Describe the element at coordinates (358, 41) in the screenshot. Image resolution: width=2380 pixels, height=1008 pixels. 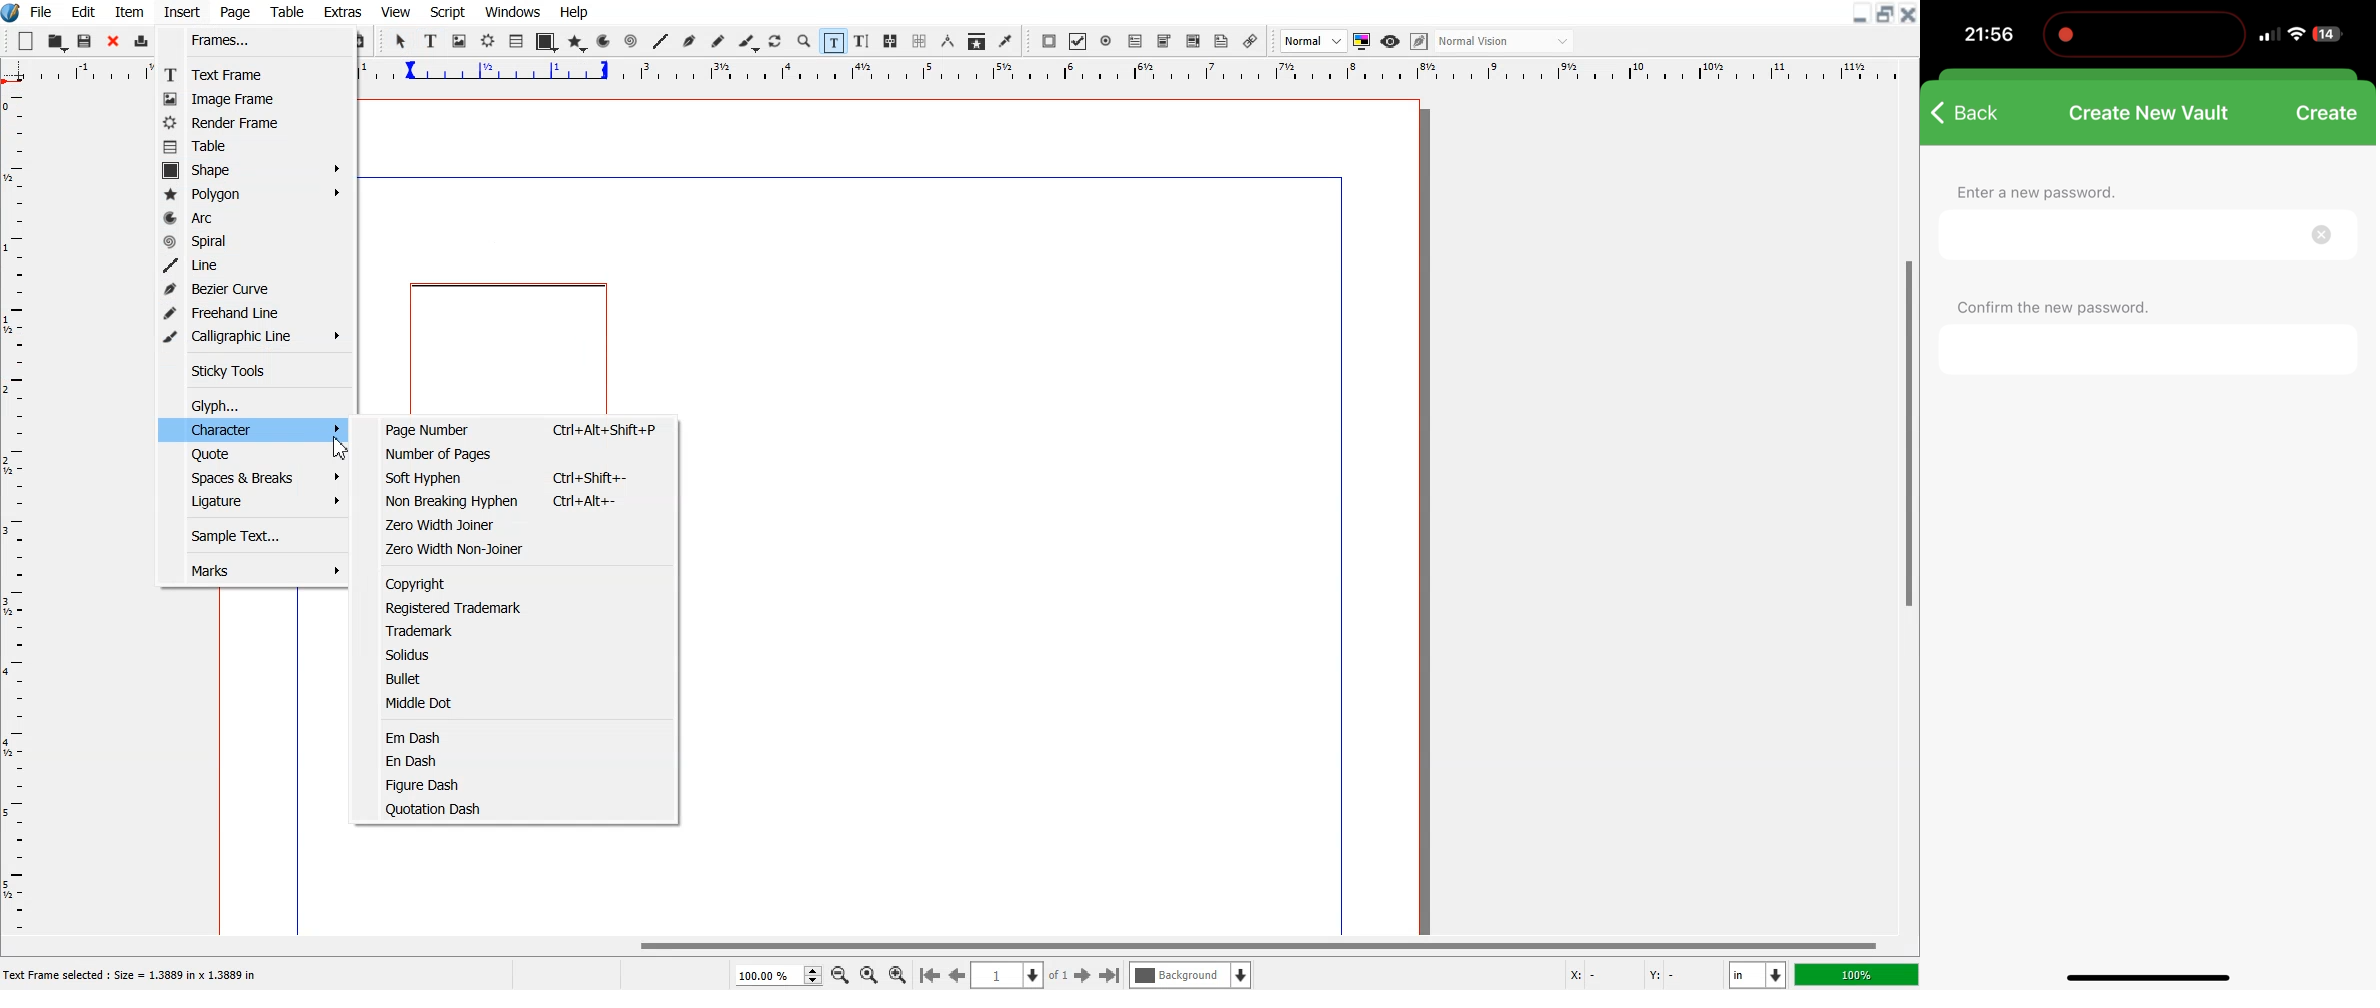
I see `Paste` at that location.